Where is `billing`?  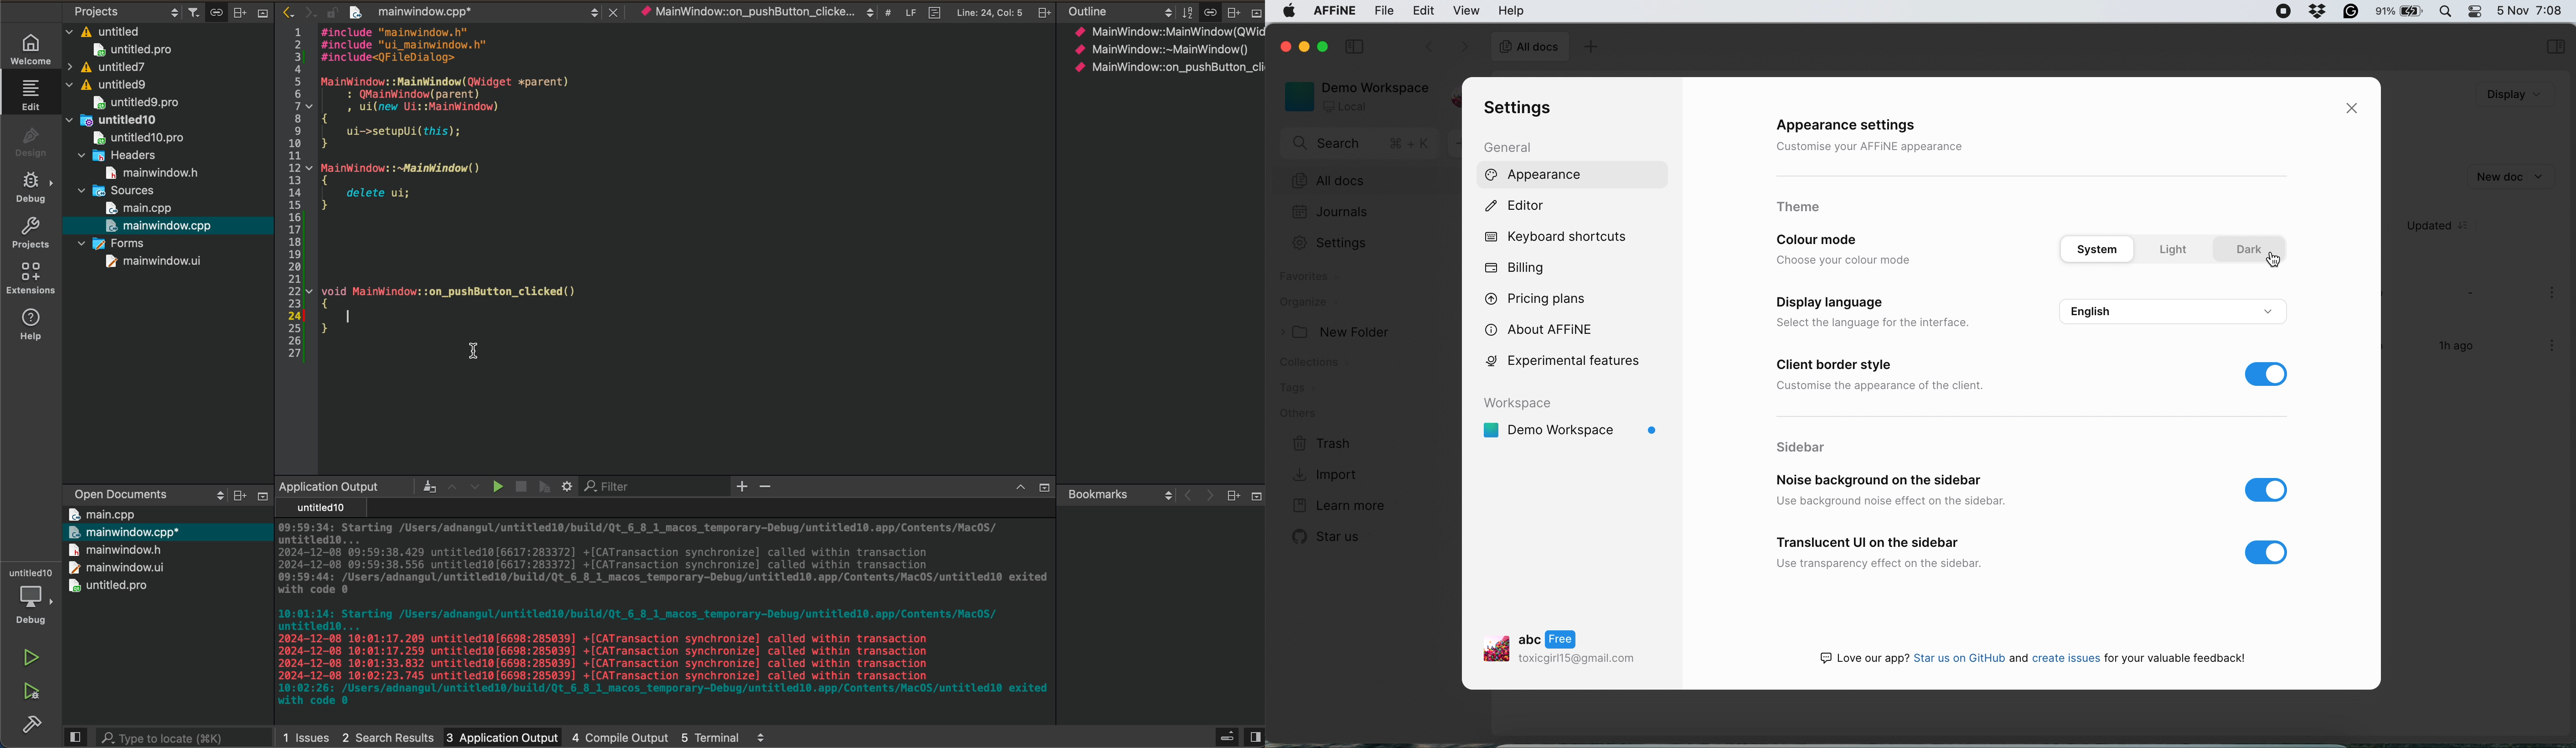 billing is located at coordinates (1518, 267).